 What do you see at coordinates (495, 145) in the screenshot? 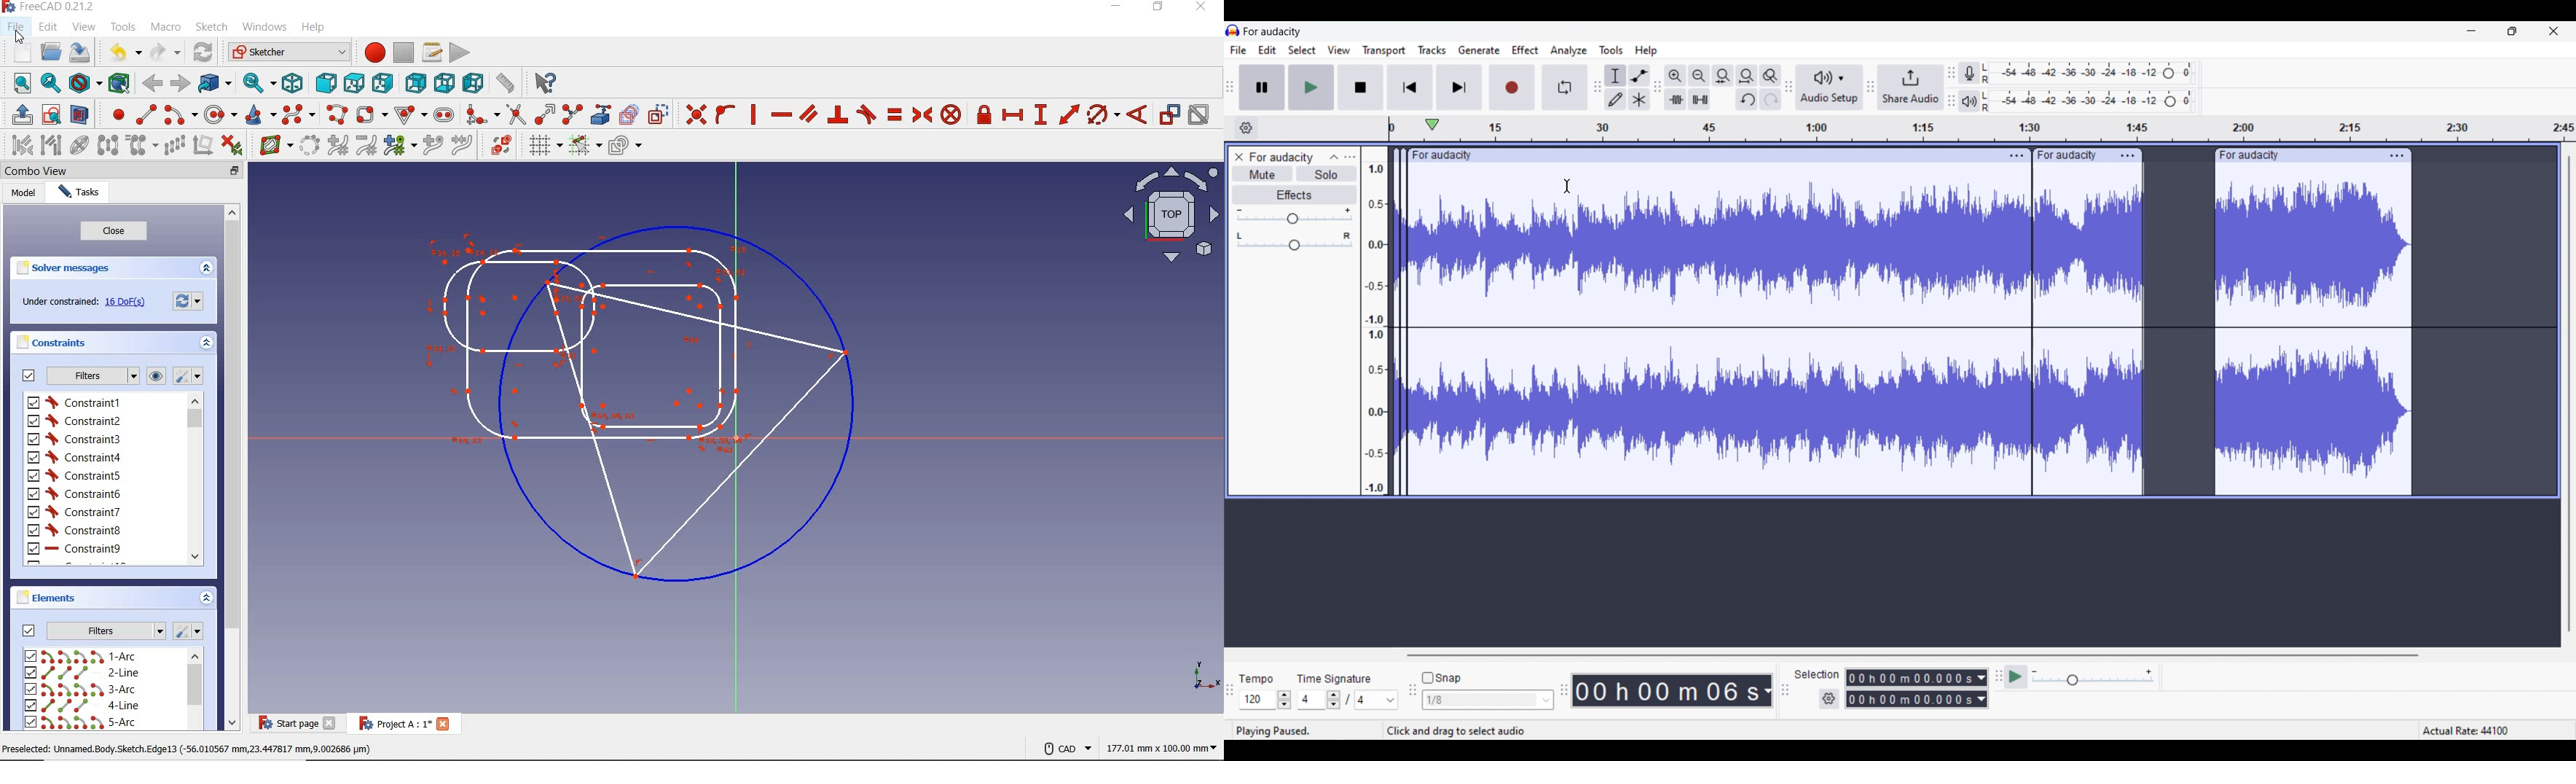
I see `switch virtual space` at bounding box center [495, 145].